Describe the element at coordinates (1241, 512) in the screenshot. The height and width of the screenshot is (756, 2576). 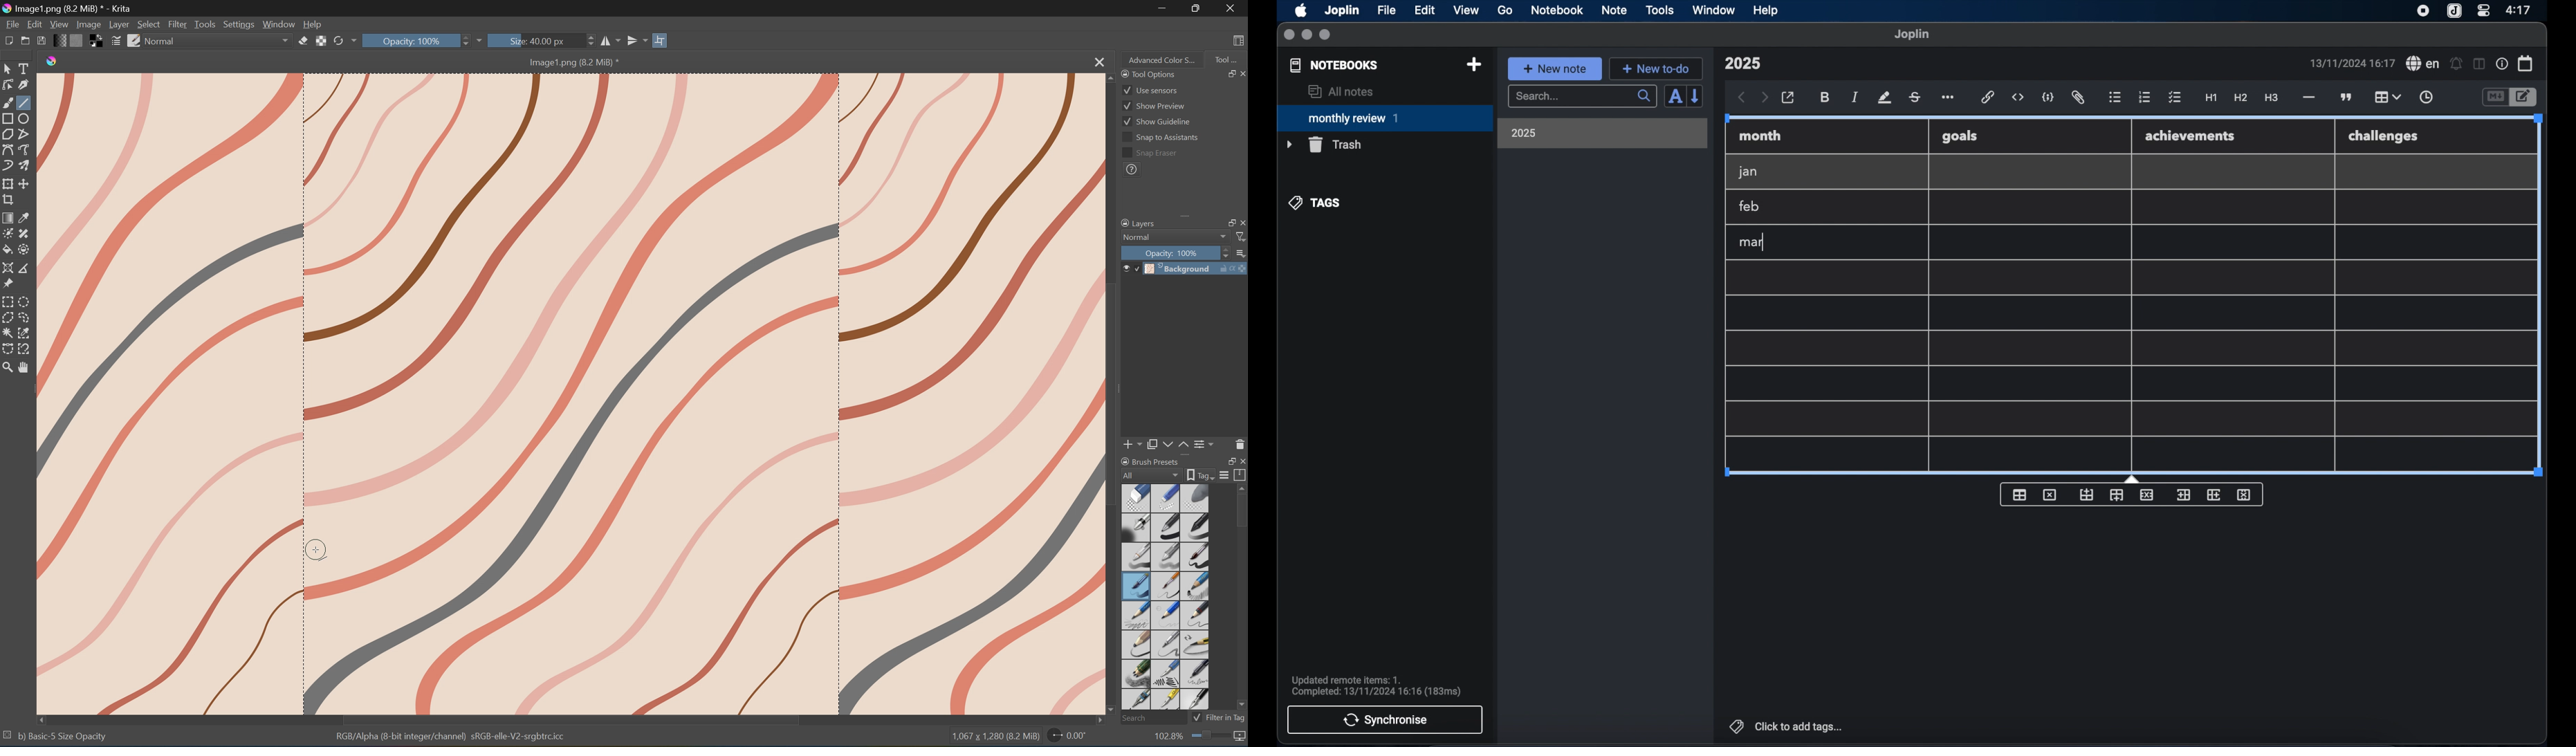
I see `Scroll Bar` at that location.